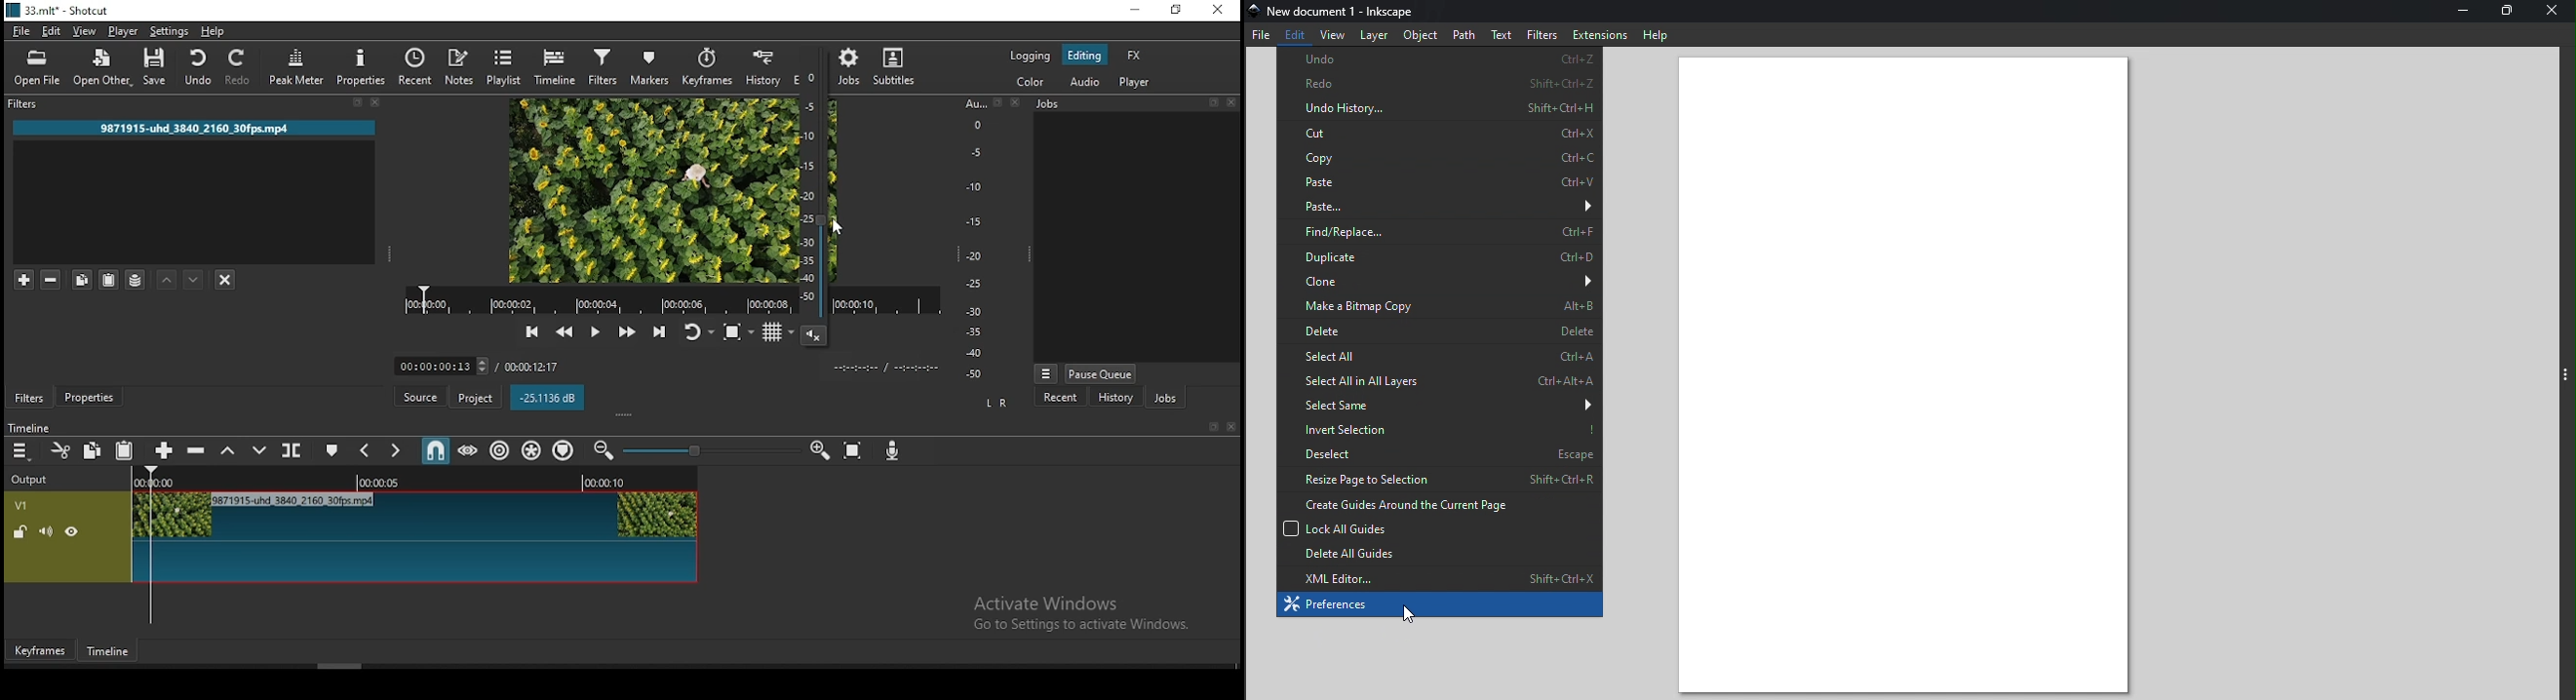 The height and width of the screenshot is (700, 2576). What do you see at coordinates (32, 481) in the screenshot?
I see `output` at bounding box center [32, 481].